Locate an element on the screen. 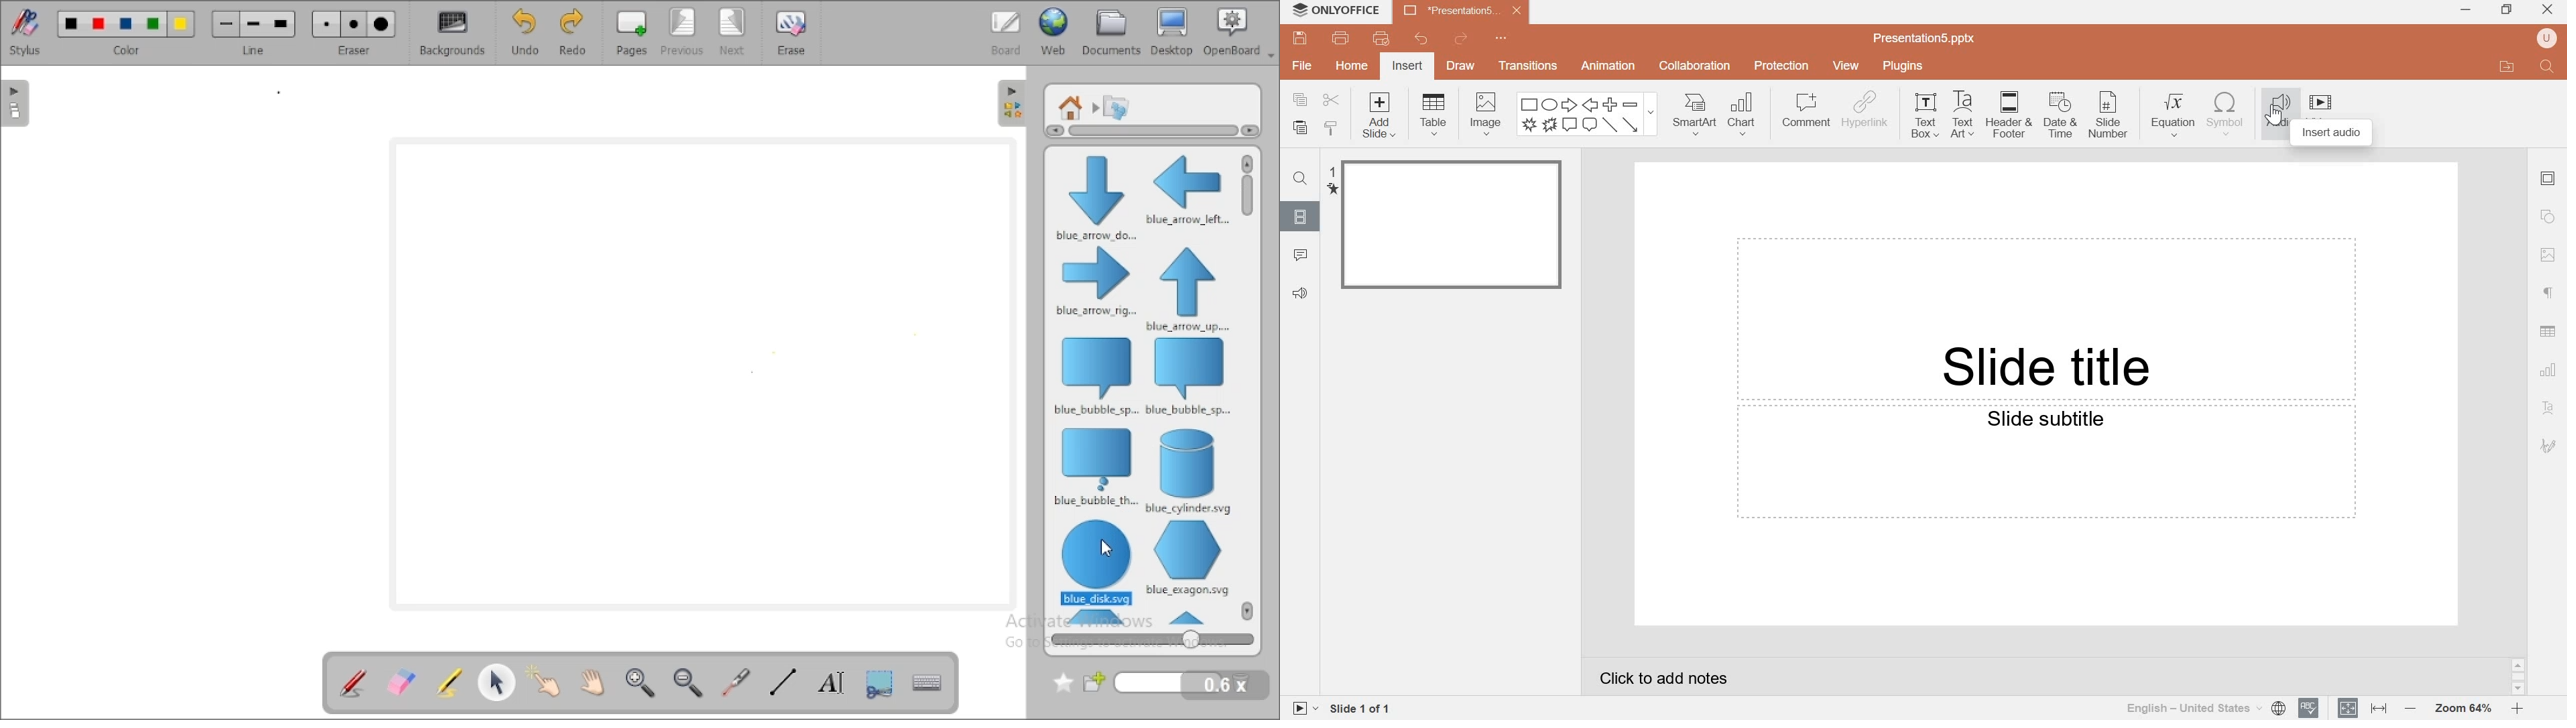 Image resolution: width=2576 pixels, height=728 pixels. user is located at coordinates (2546, 38).